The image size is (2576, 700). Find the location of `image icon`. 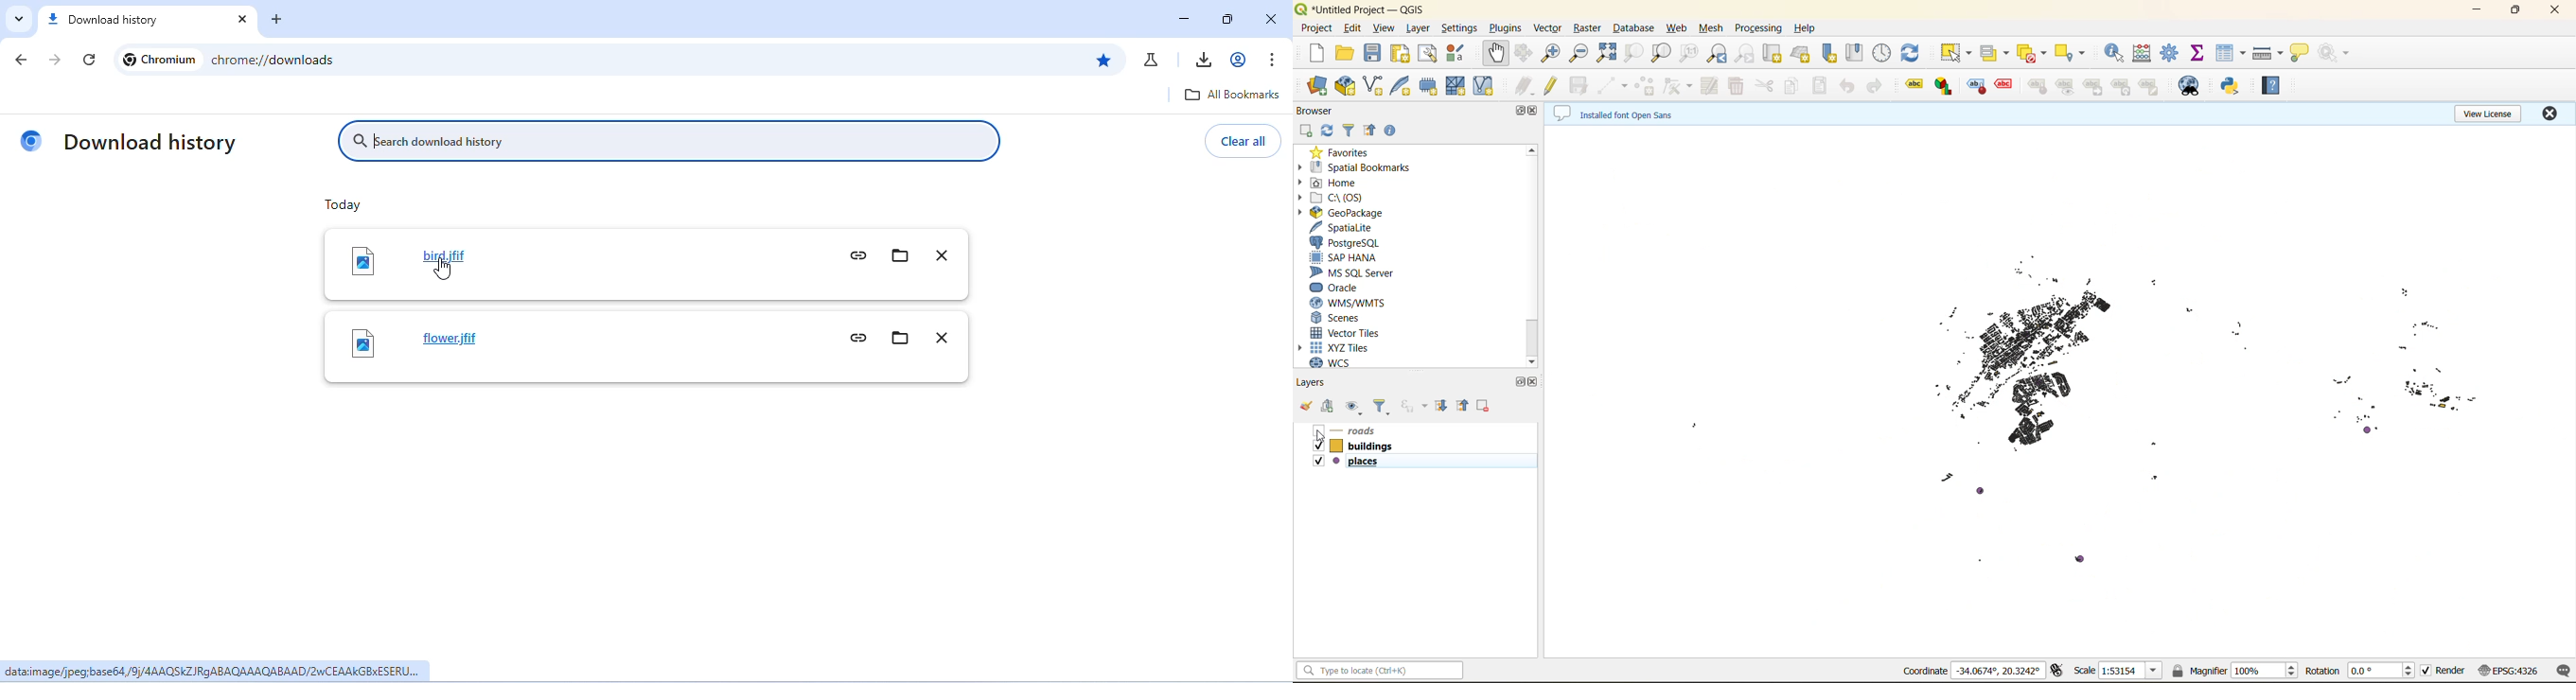

image icon is located at coordinates (363, 342).